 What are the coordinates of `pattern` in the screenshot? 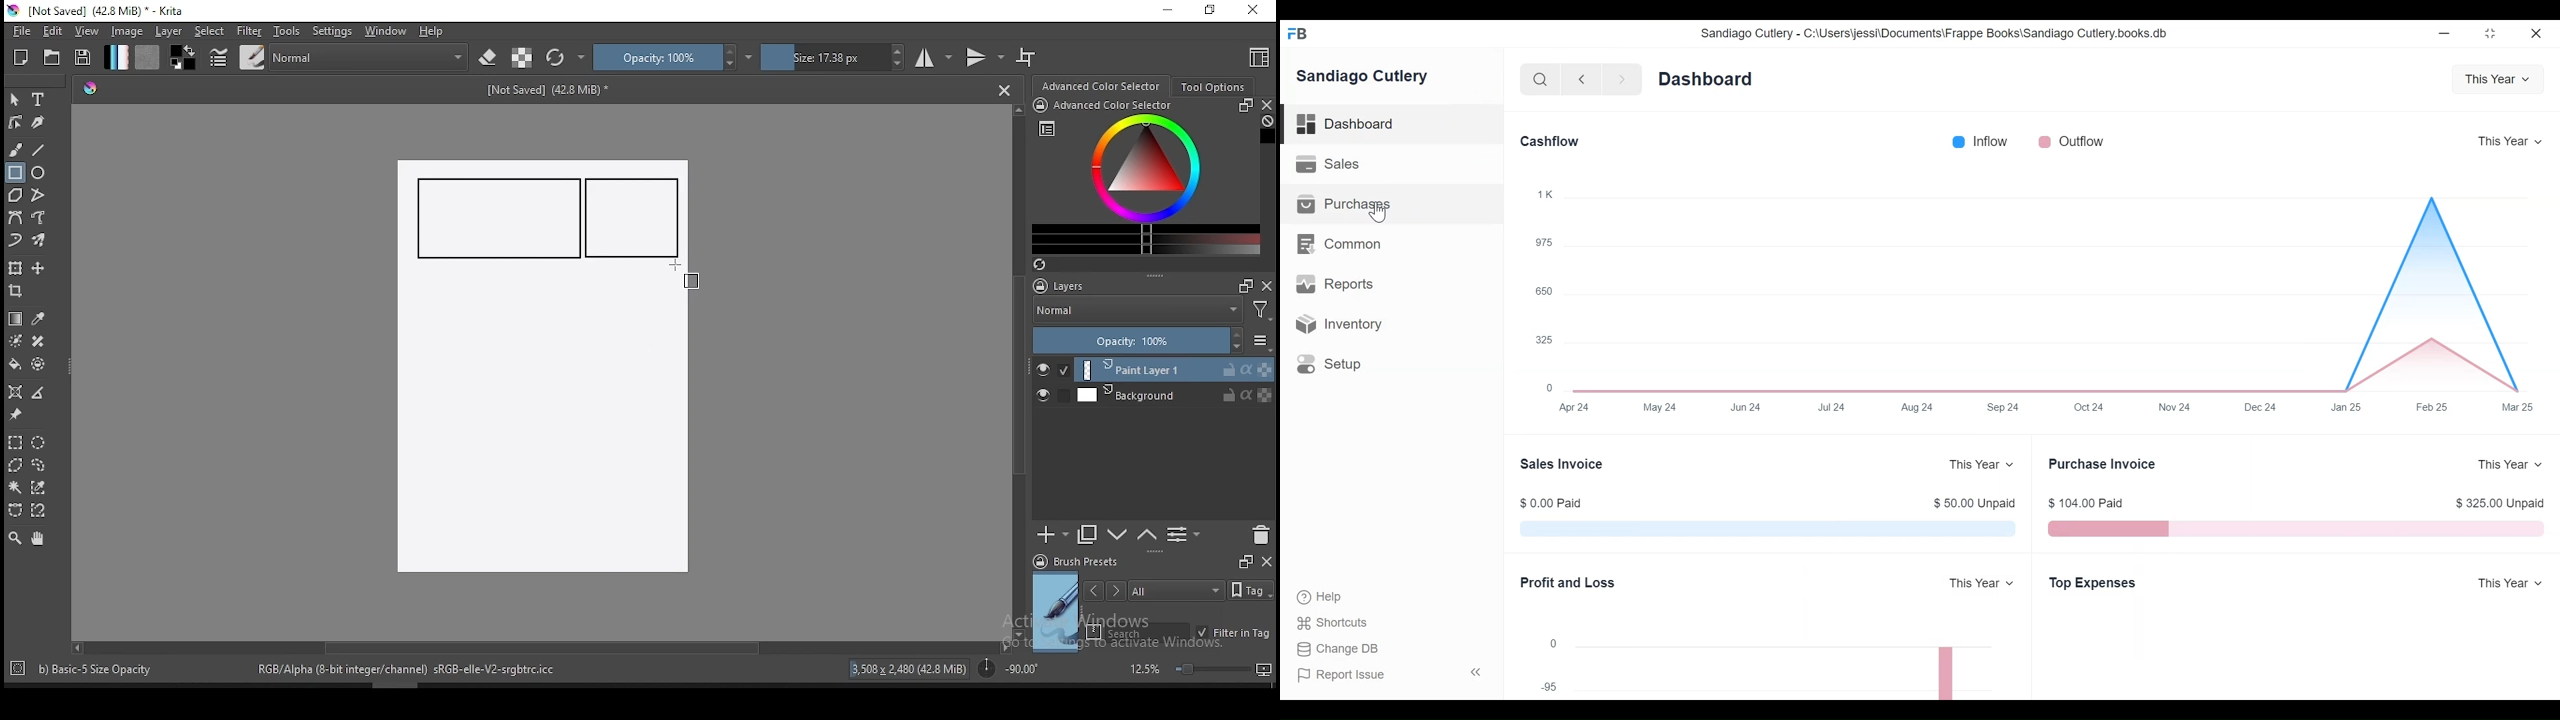 It's located at (147, 57).